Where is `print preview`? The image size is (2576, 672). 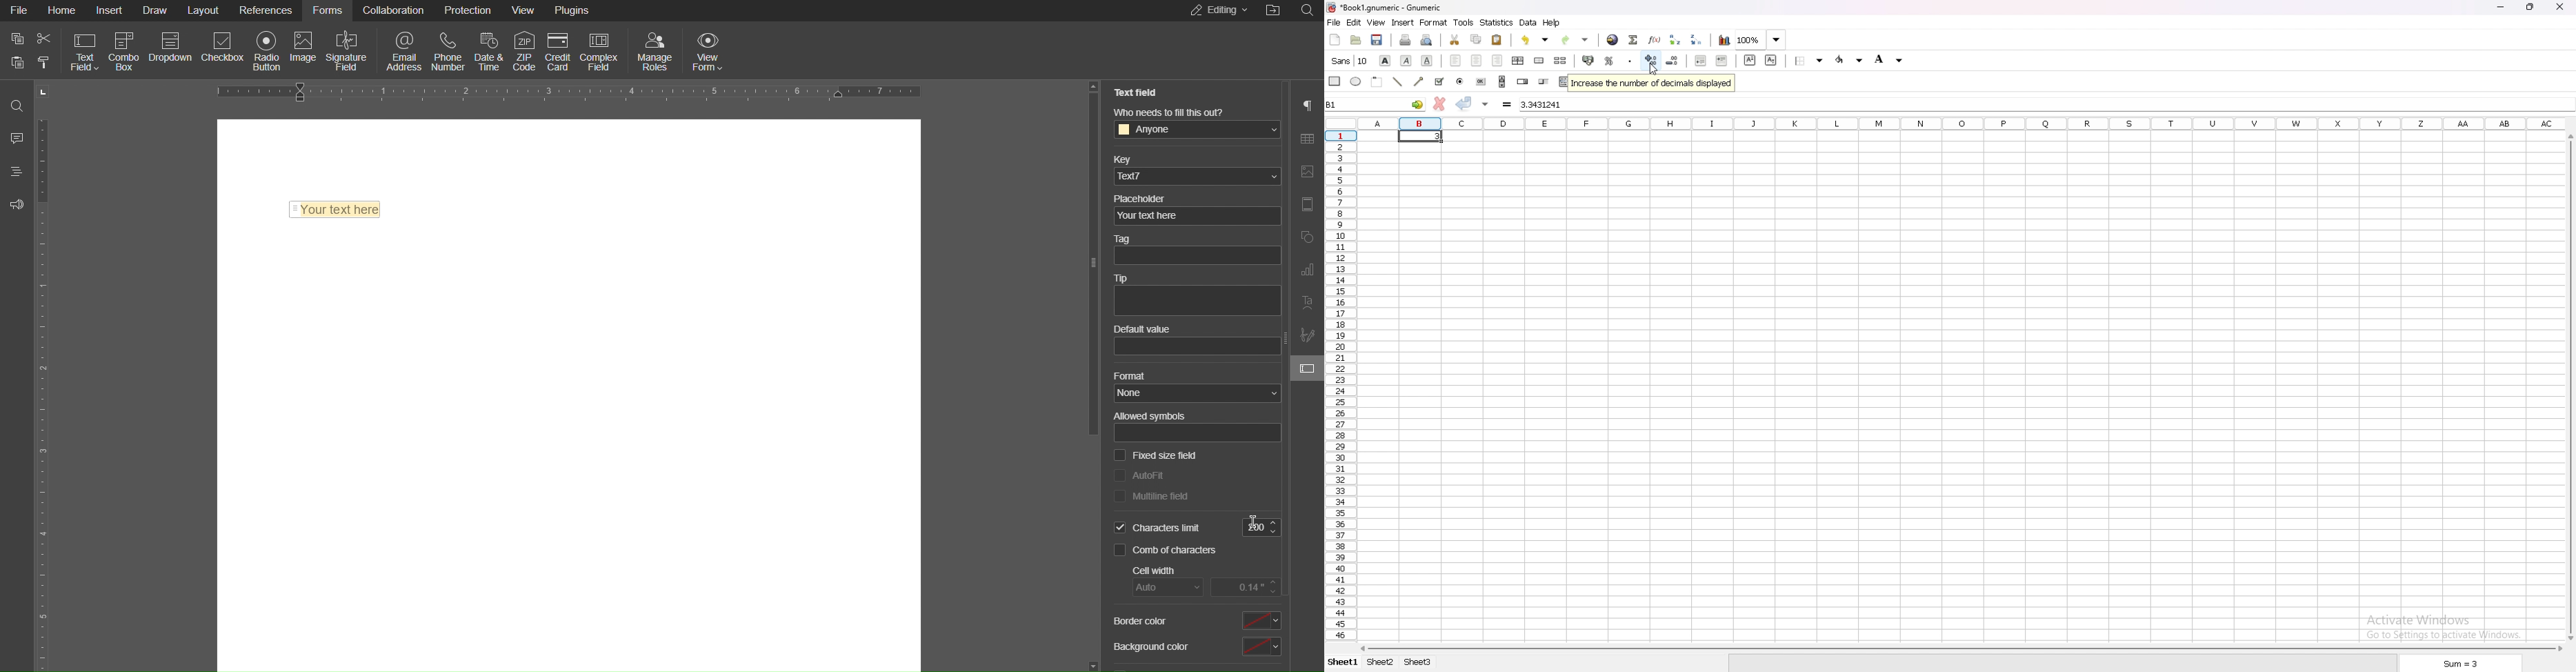 print preview is located at coordinates (1427, 40).